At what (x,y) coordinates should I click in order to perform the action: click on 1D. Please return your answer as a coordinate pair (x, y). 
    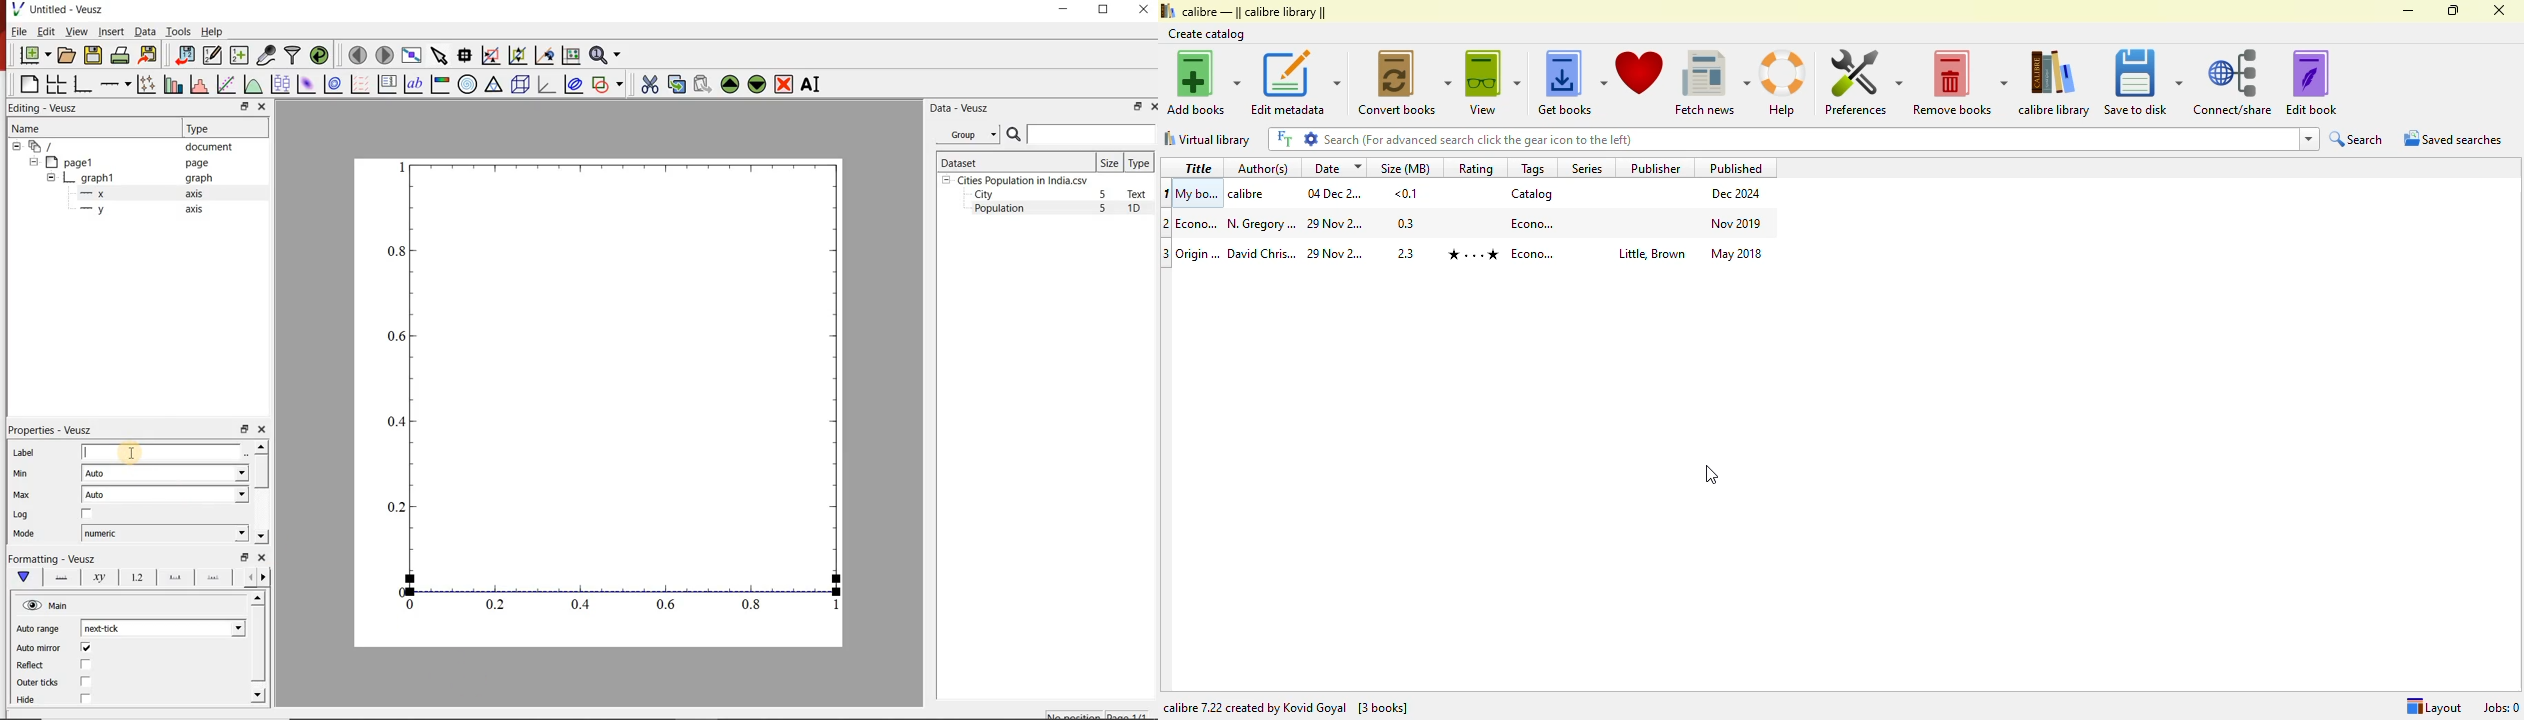
    Looking at the image, I should click on (1140, 210).